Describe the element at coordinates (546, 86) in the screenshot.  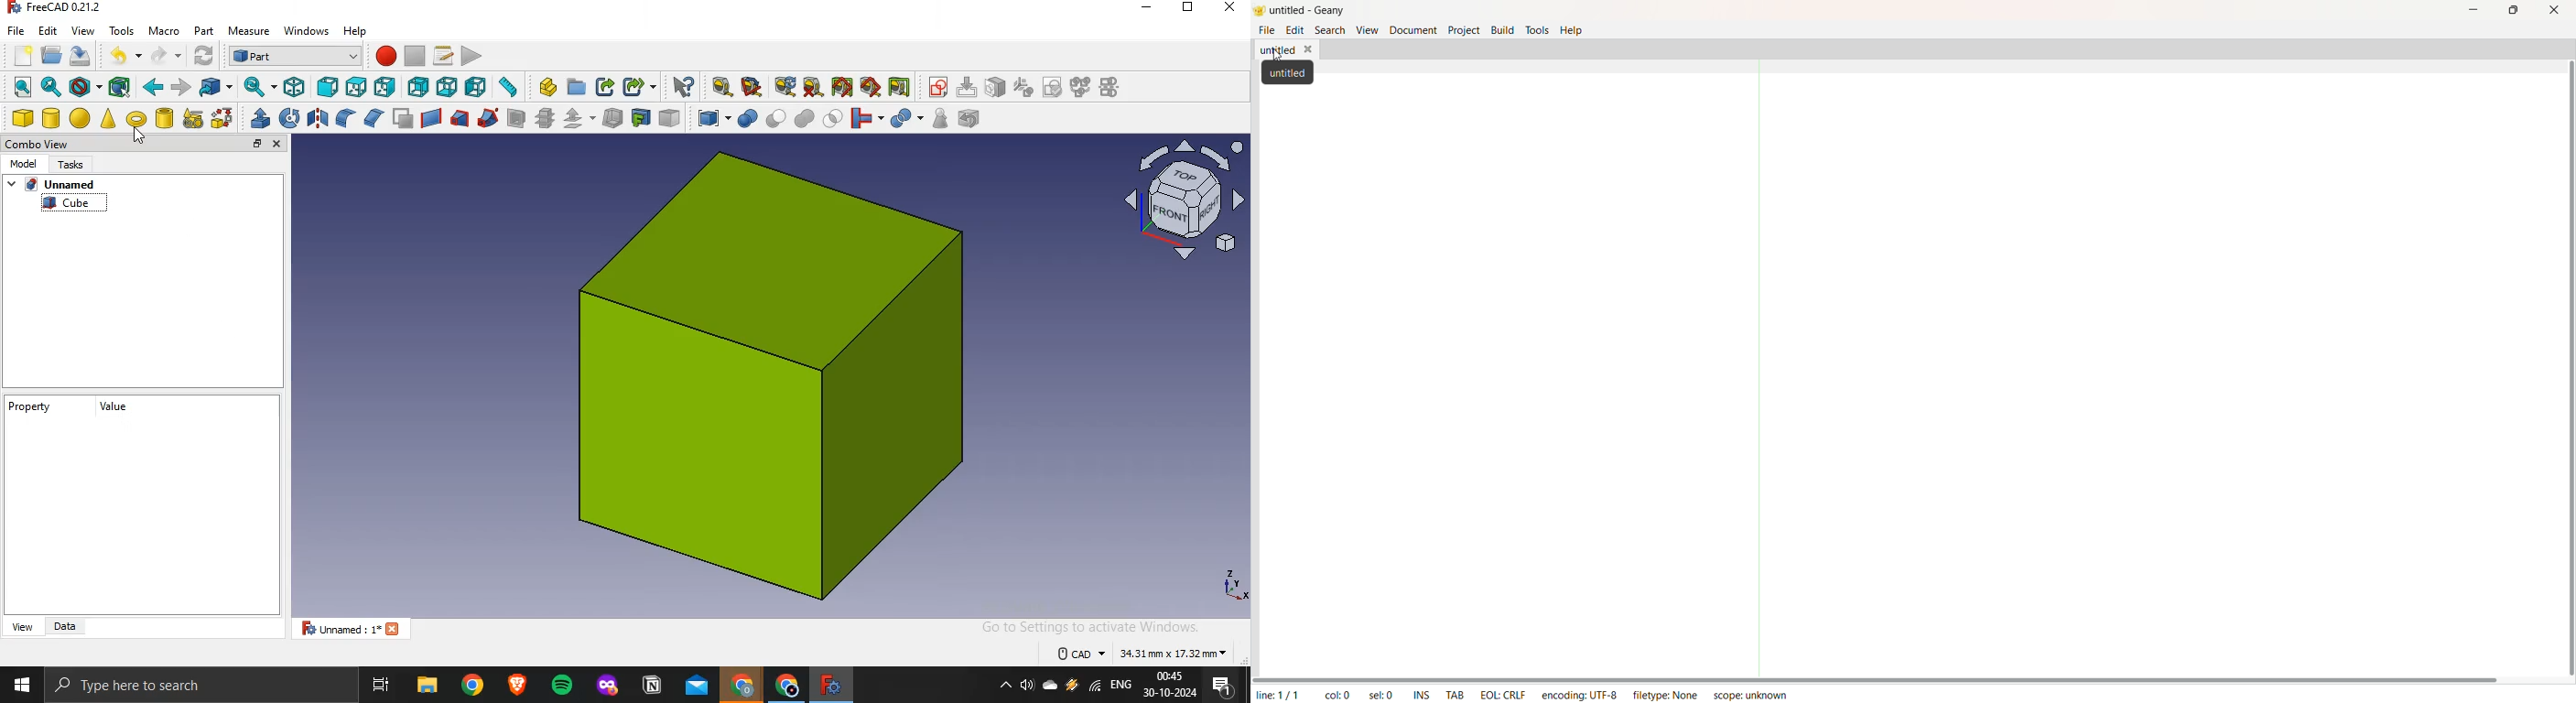
I see `create part` at that location.